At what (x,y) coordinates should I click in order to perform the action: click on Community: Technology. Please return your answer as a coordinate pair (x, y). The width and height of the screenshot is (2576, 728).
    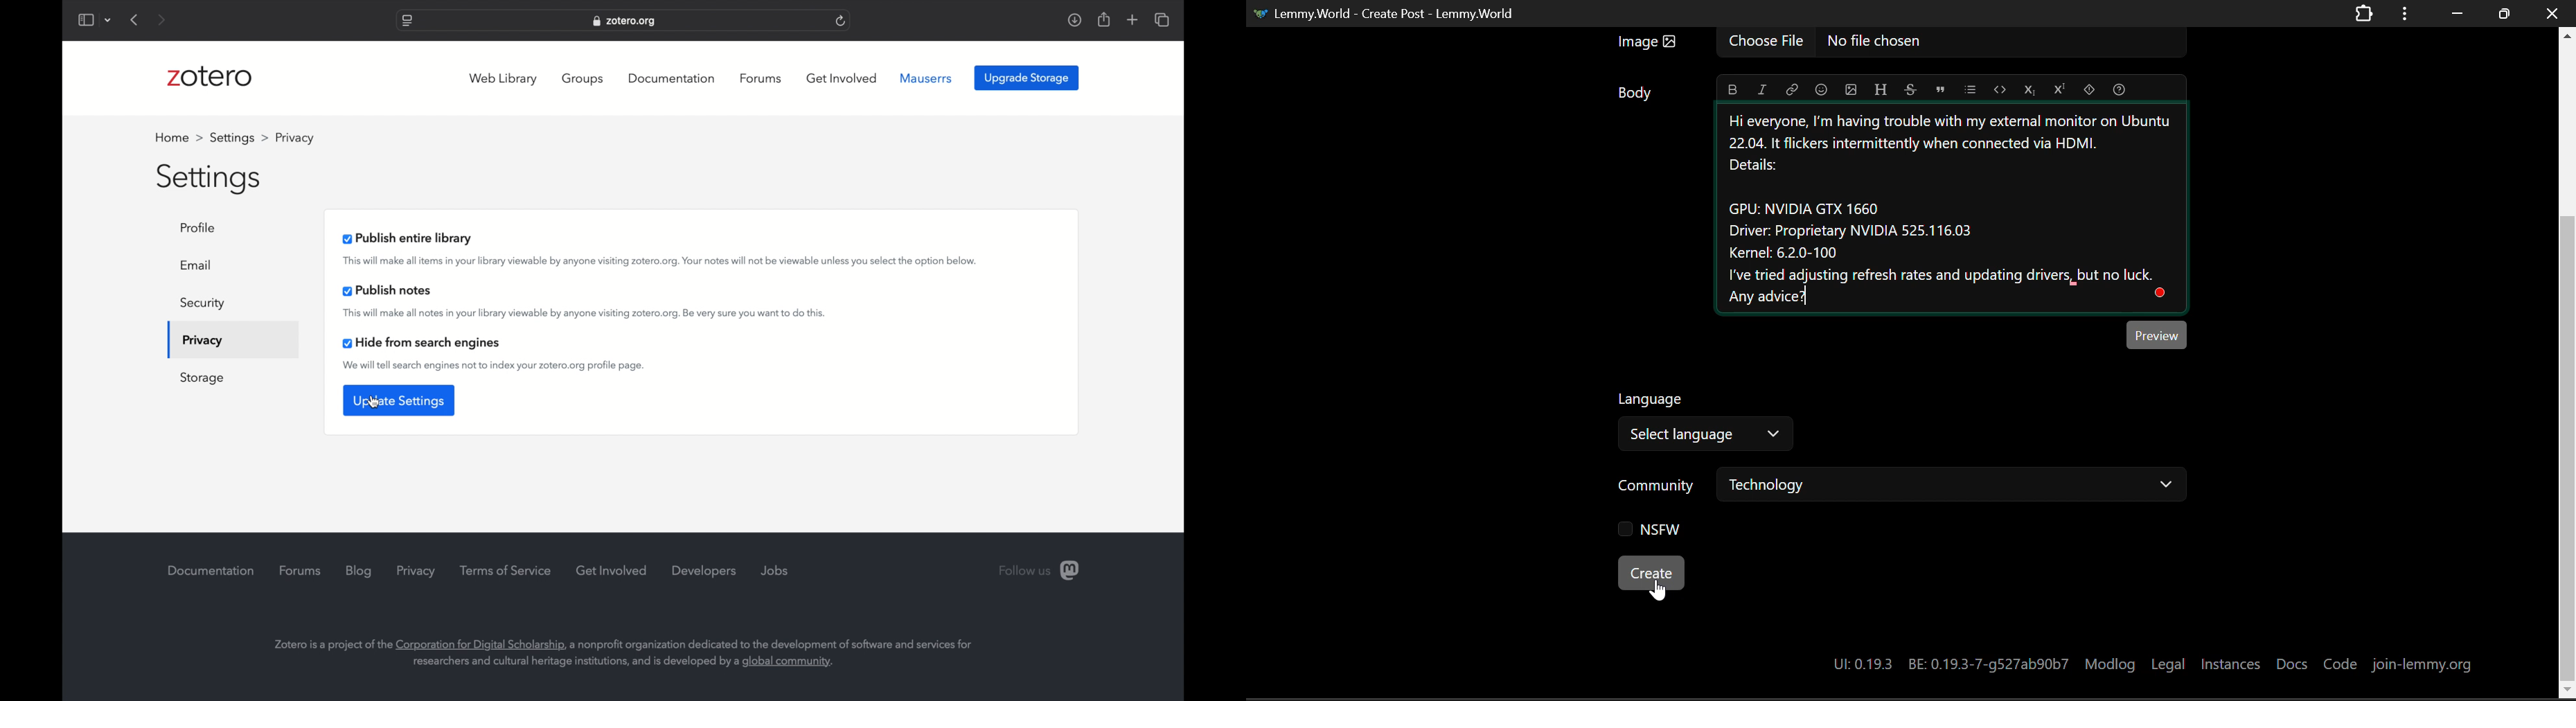
    Looking at the image, I should click on (1904, 487).